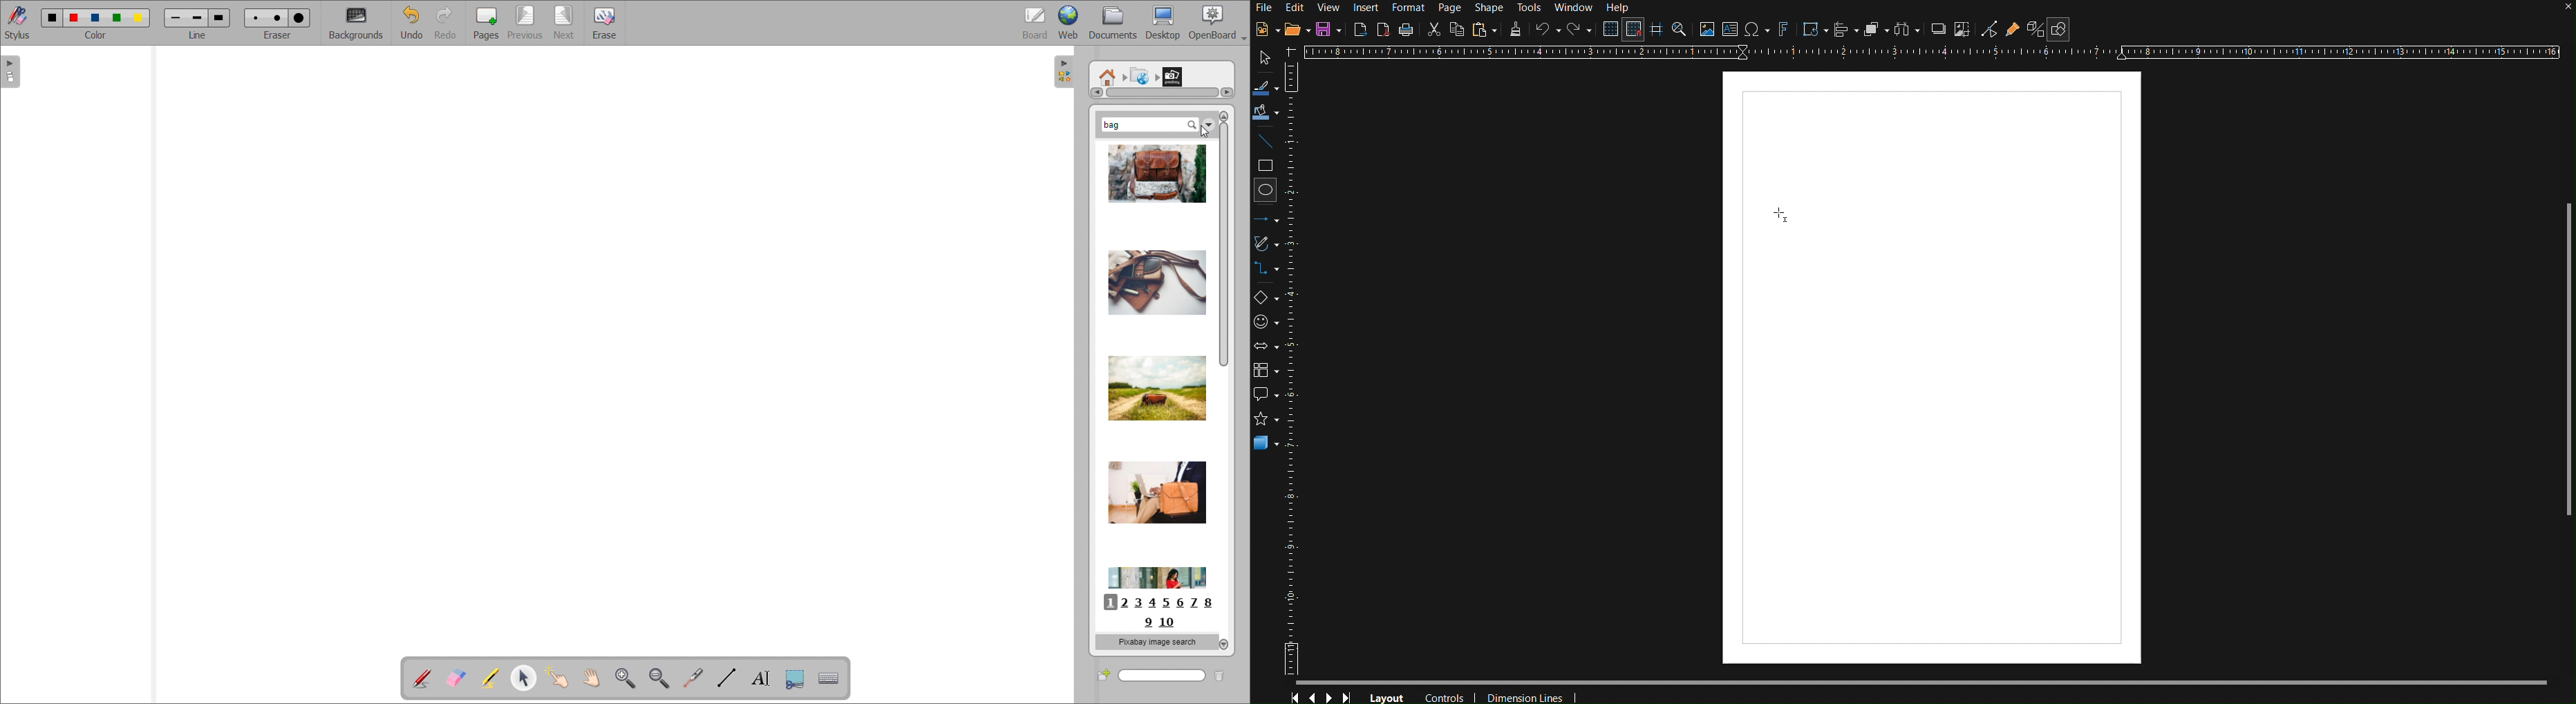  Describe the element at coordinates (1270, 246) in the screenshot. I see `Curves and Polygons` at that location.